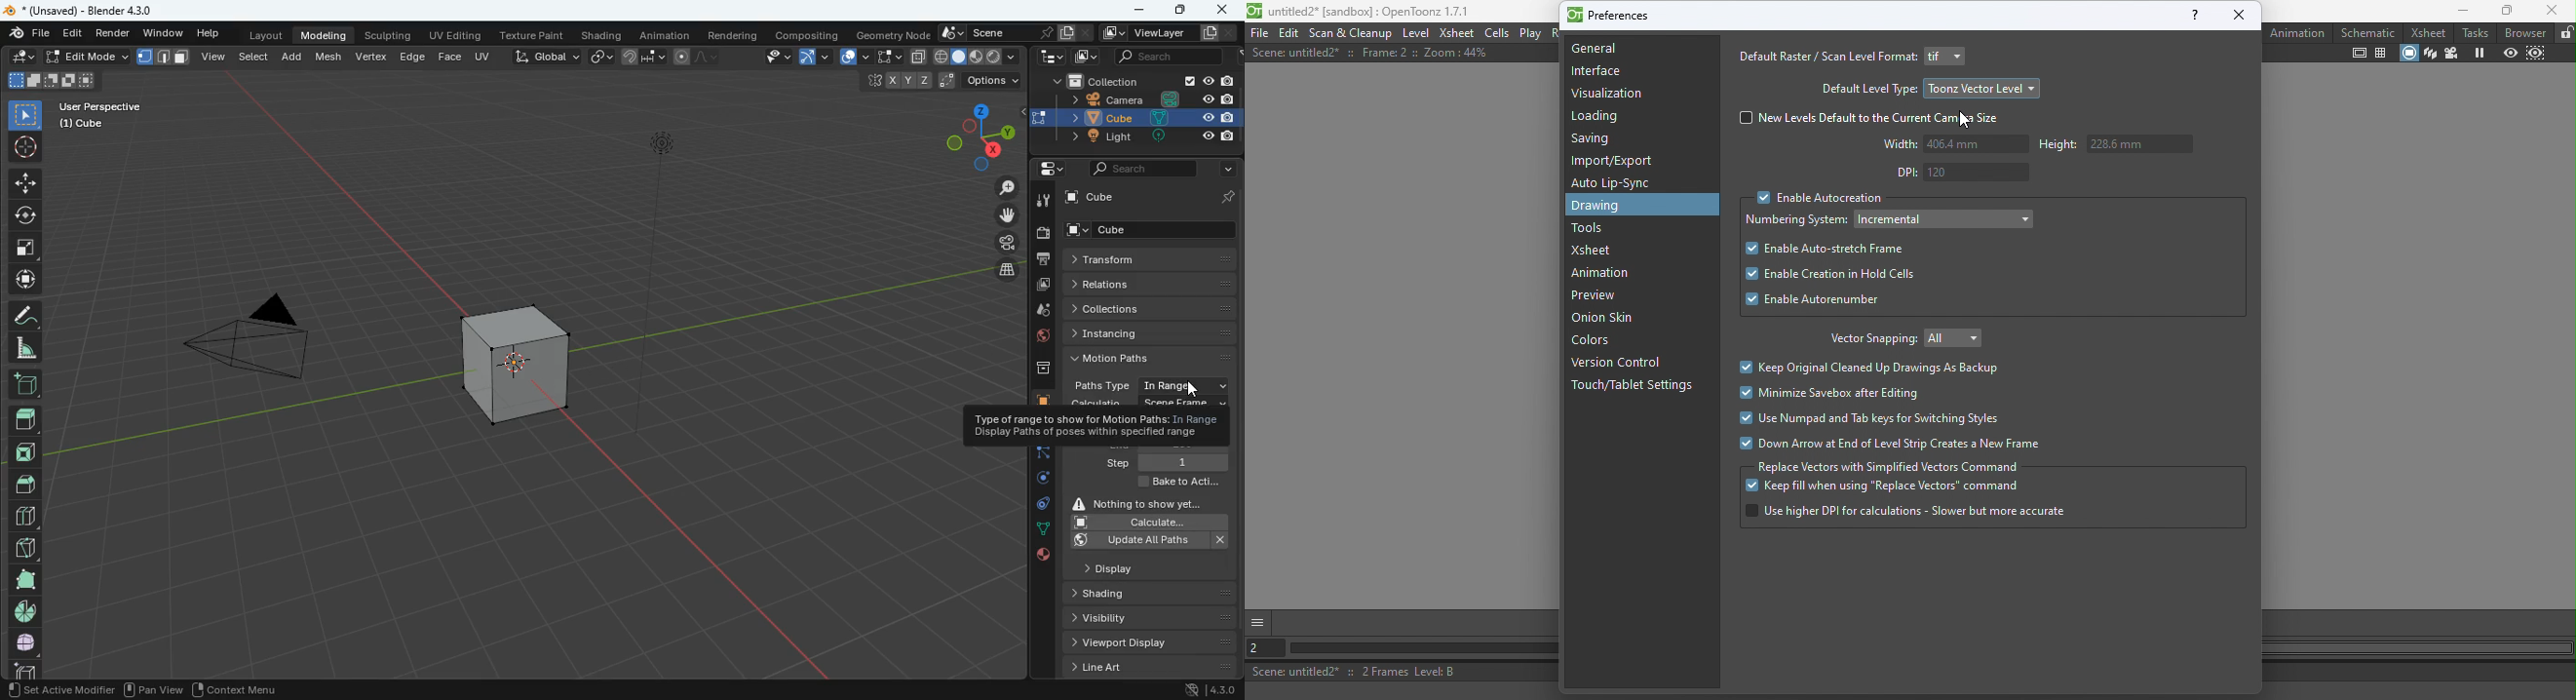 The image size is (2576, 700). What do you see at coordinates (1152, 540) in the screenshot?
I see `update` at bounding box center [1152, 540].